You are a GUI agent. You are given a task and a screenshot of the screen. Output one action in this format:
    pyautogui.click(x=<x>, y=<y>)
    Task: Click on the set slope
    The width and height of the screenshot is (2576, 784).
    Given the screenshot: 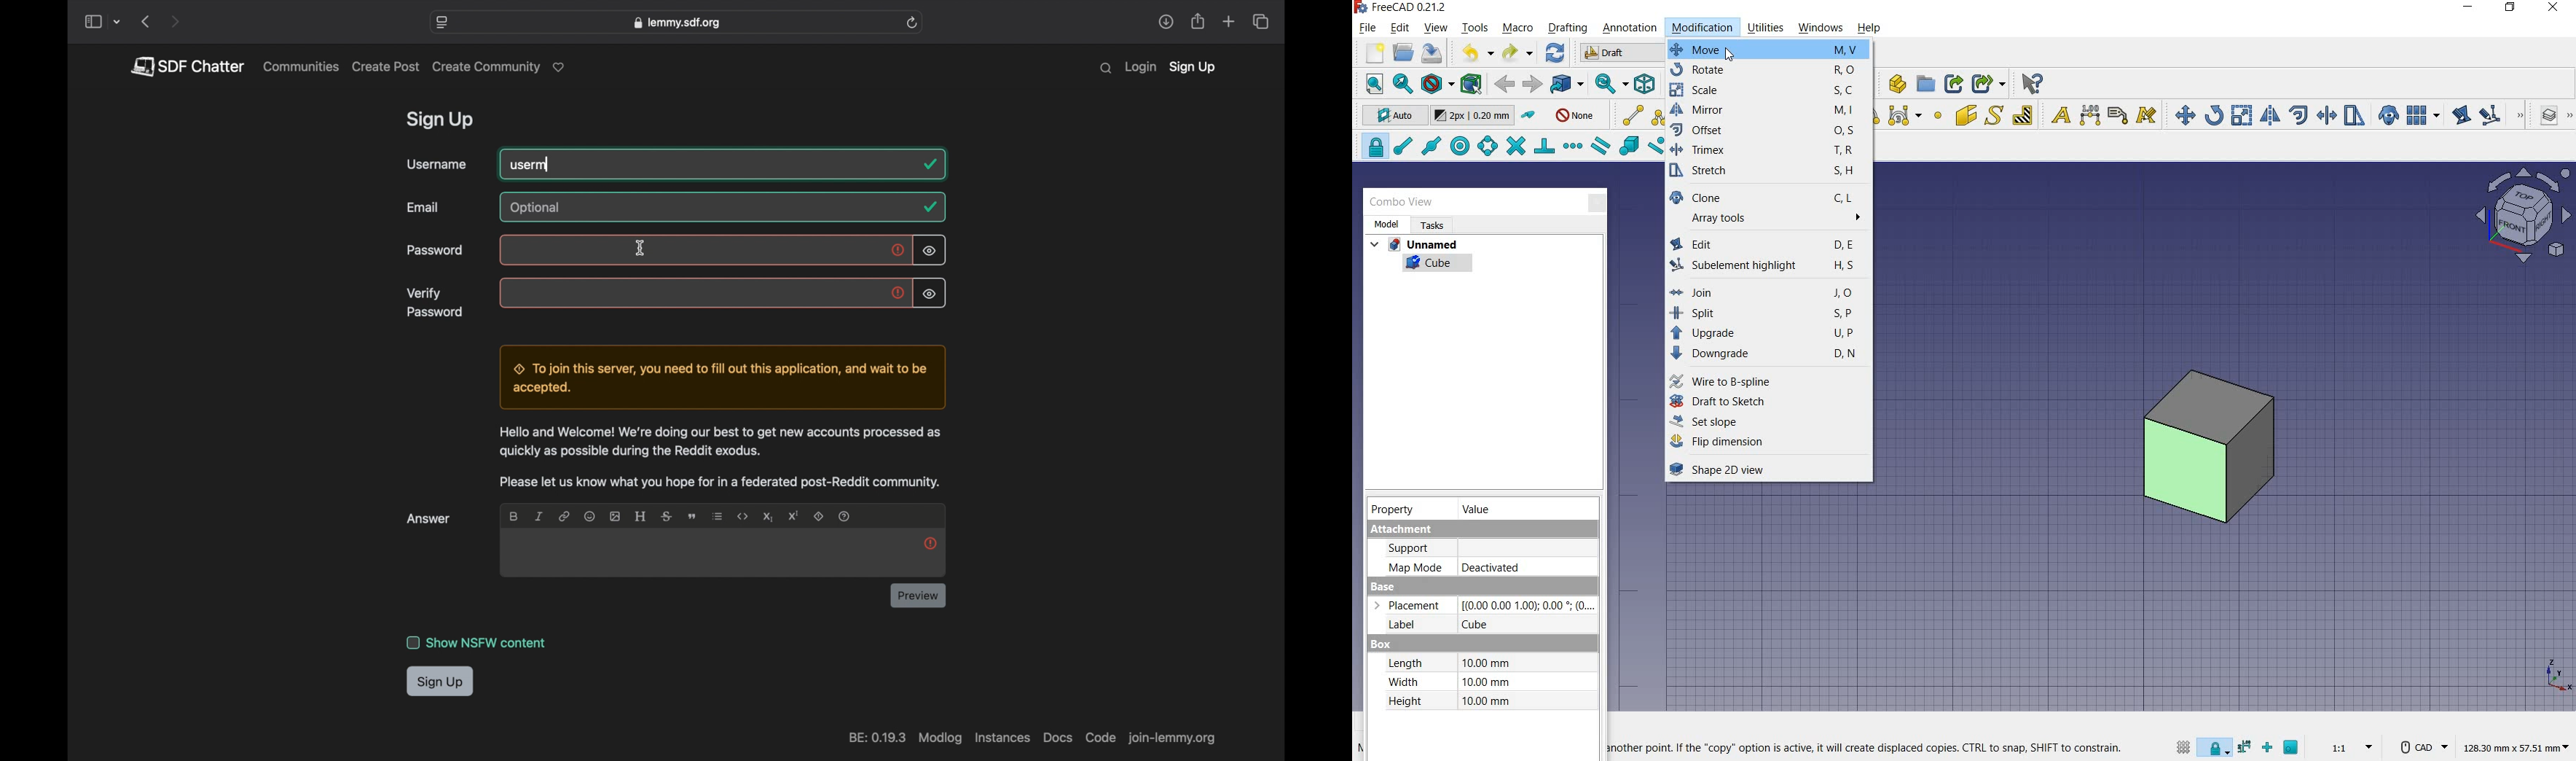 What is the action you would take?
    pyautogui.click(x=1766, y=423)
    